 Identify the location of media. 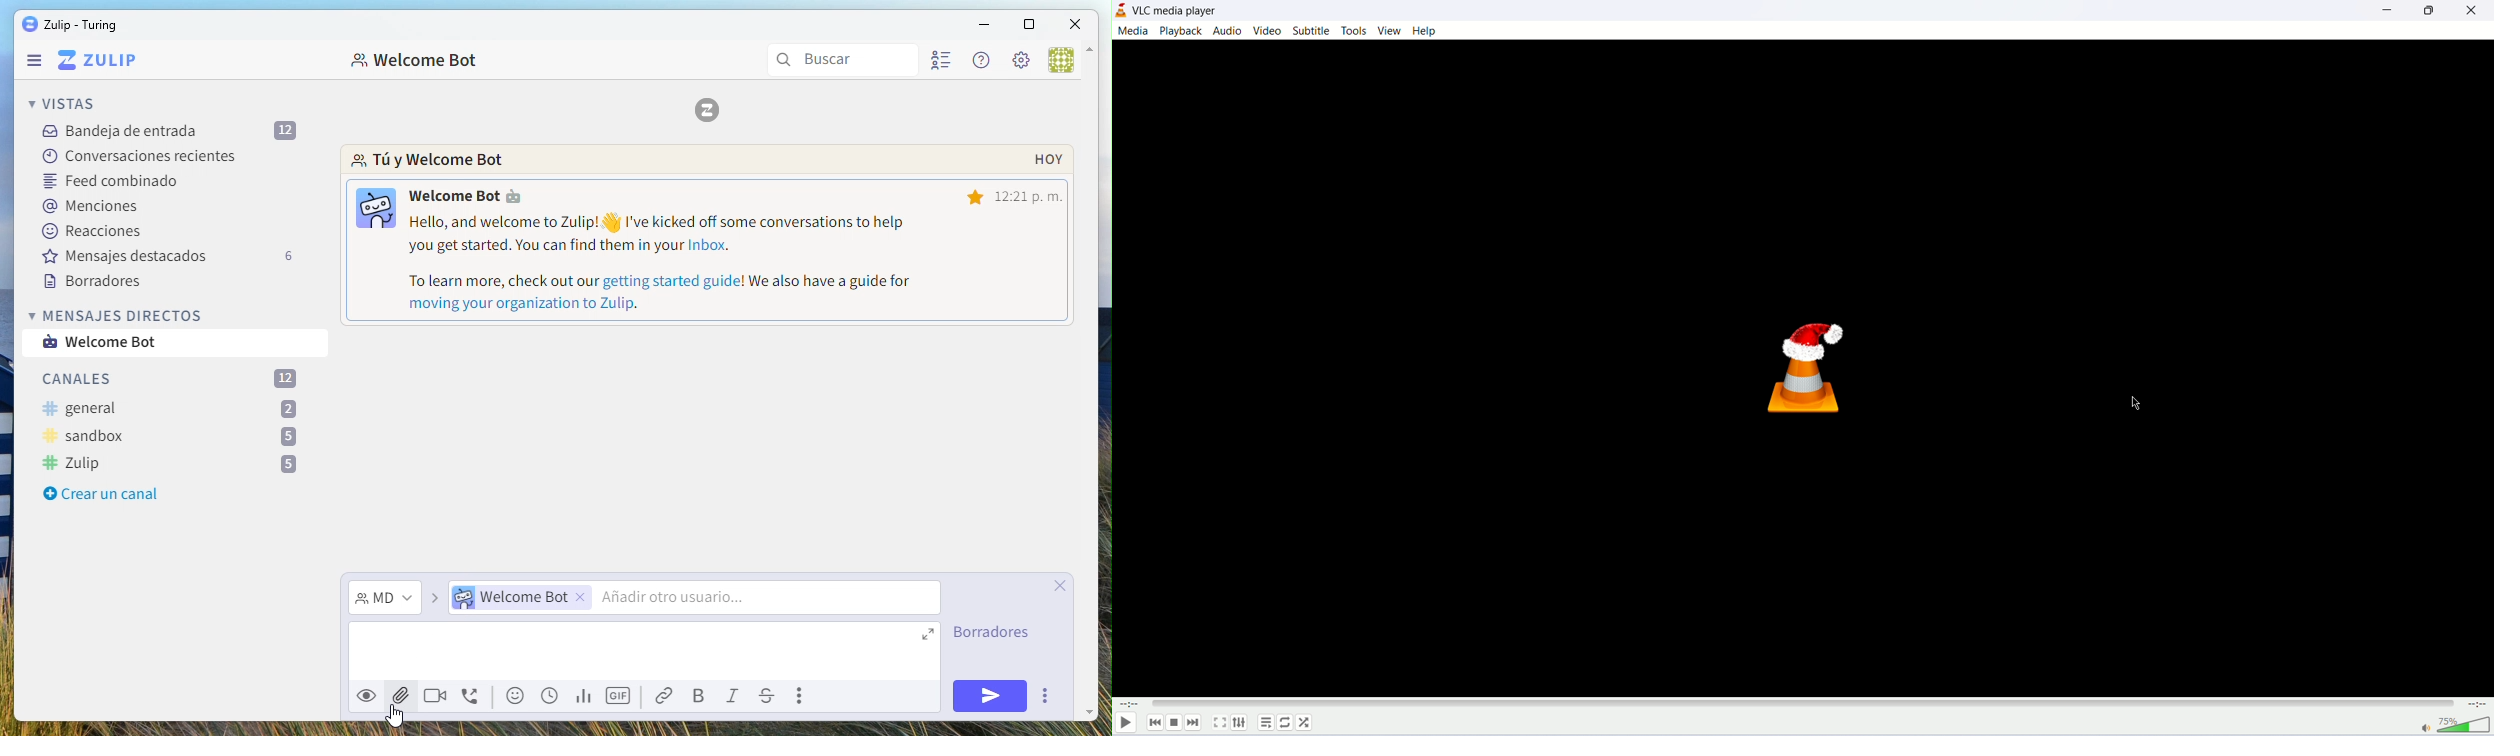
(1133, 32).